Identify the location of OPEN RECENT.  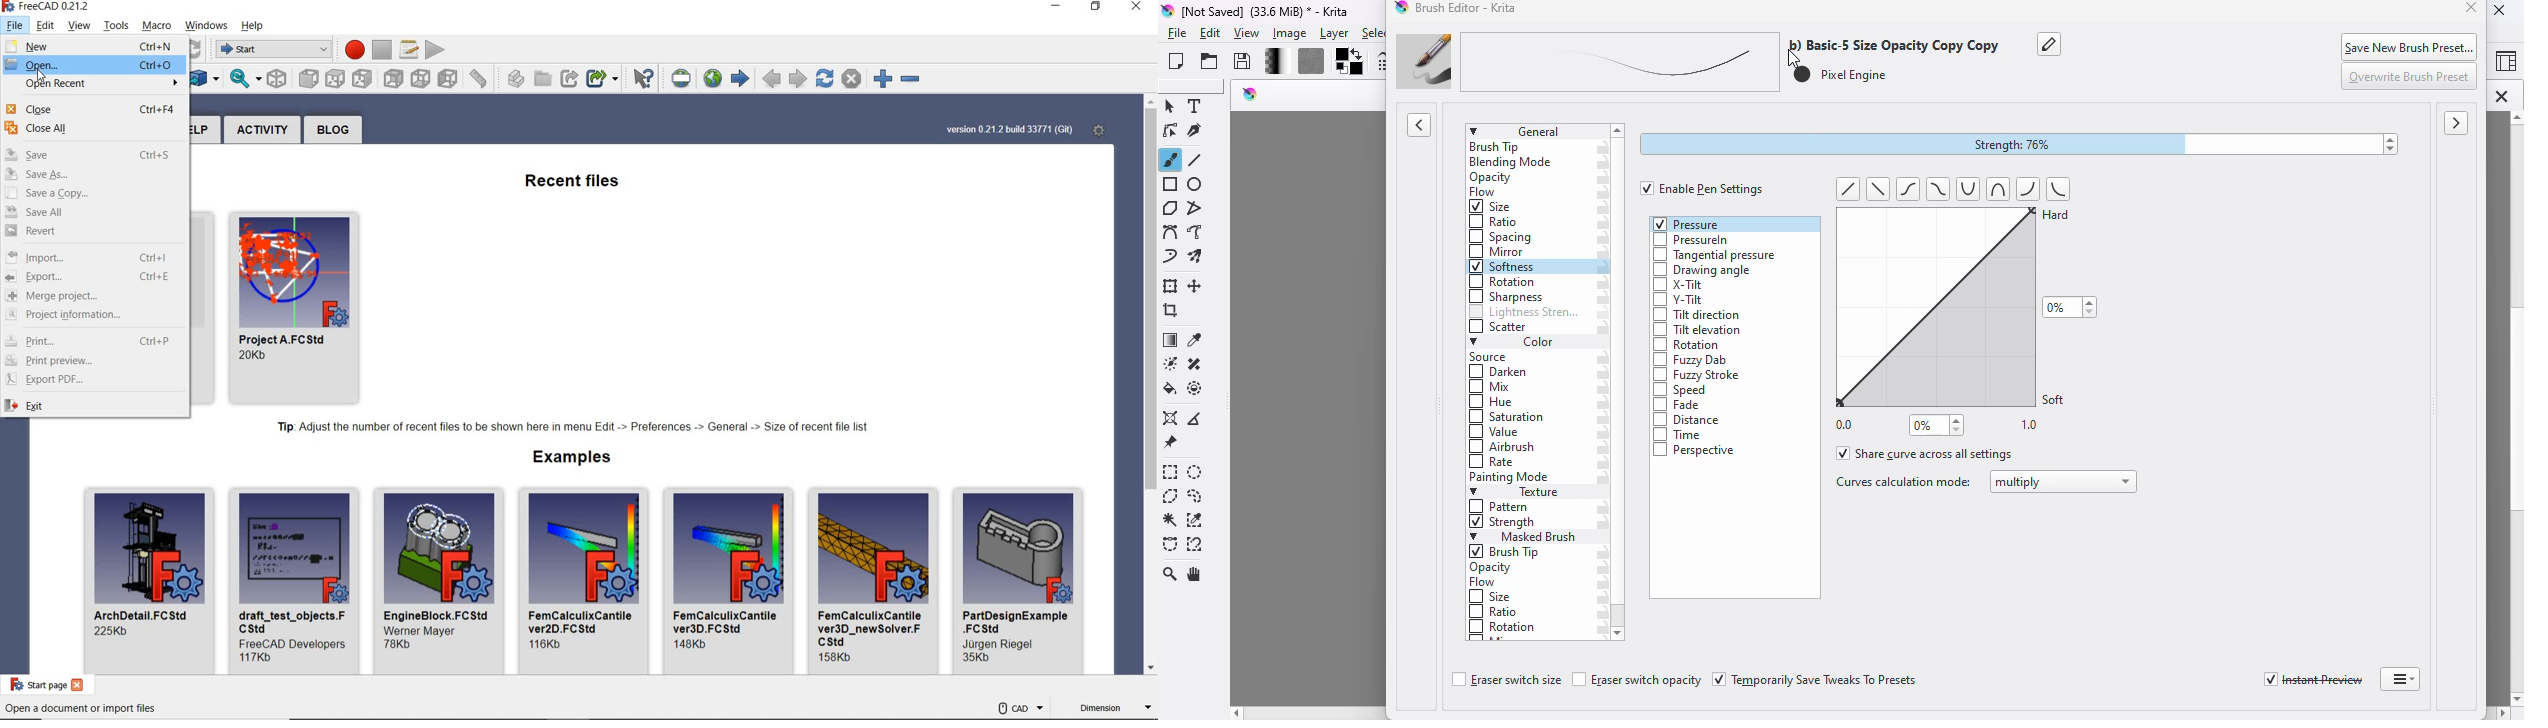
(93, 86).